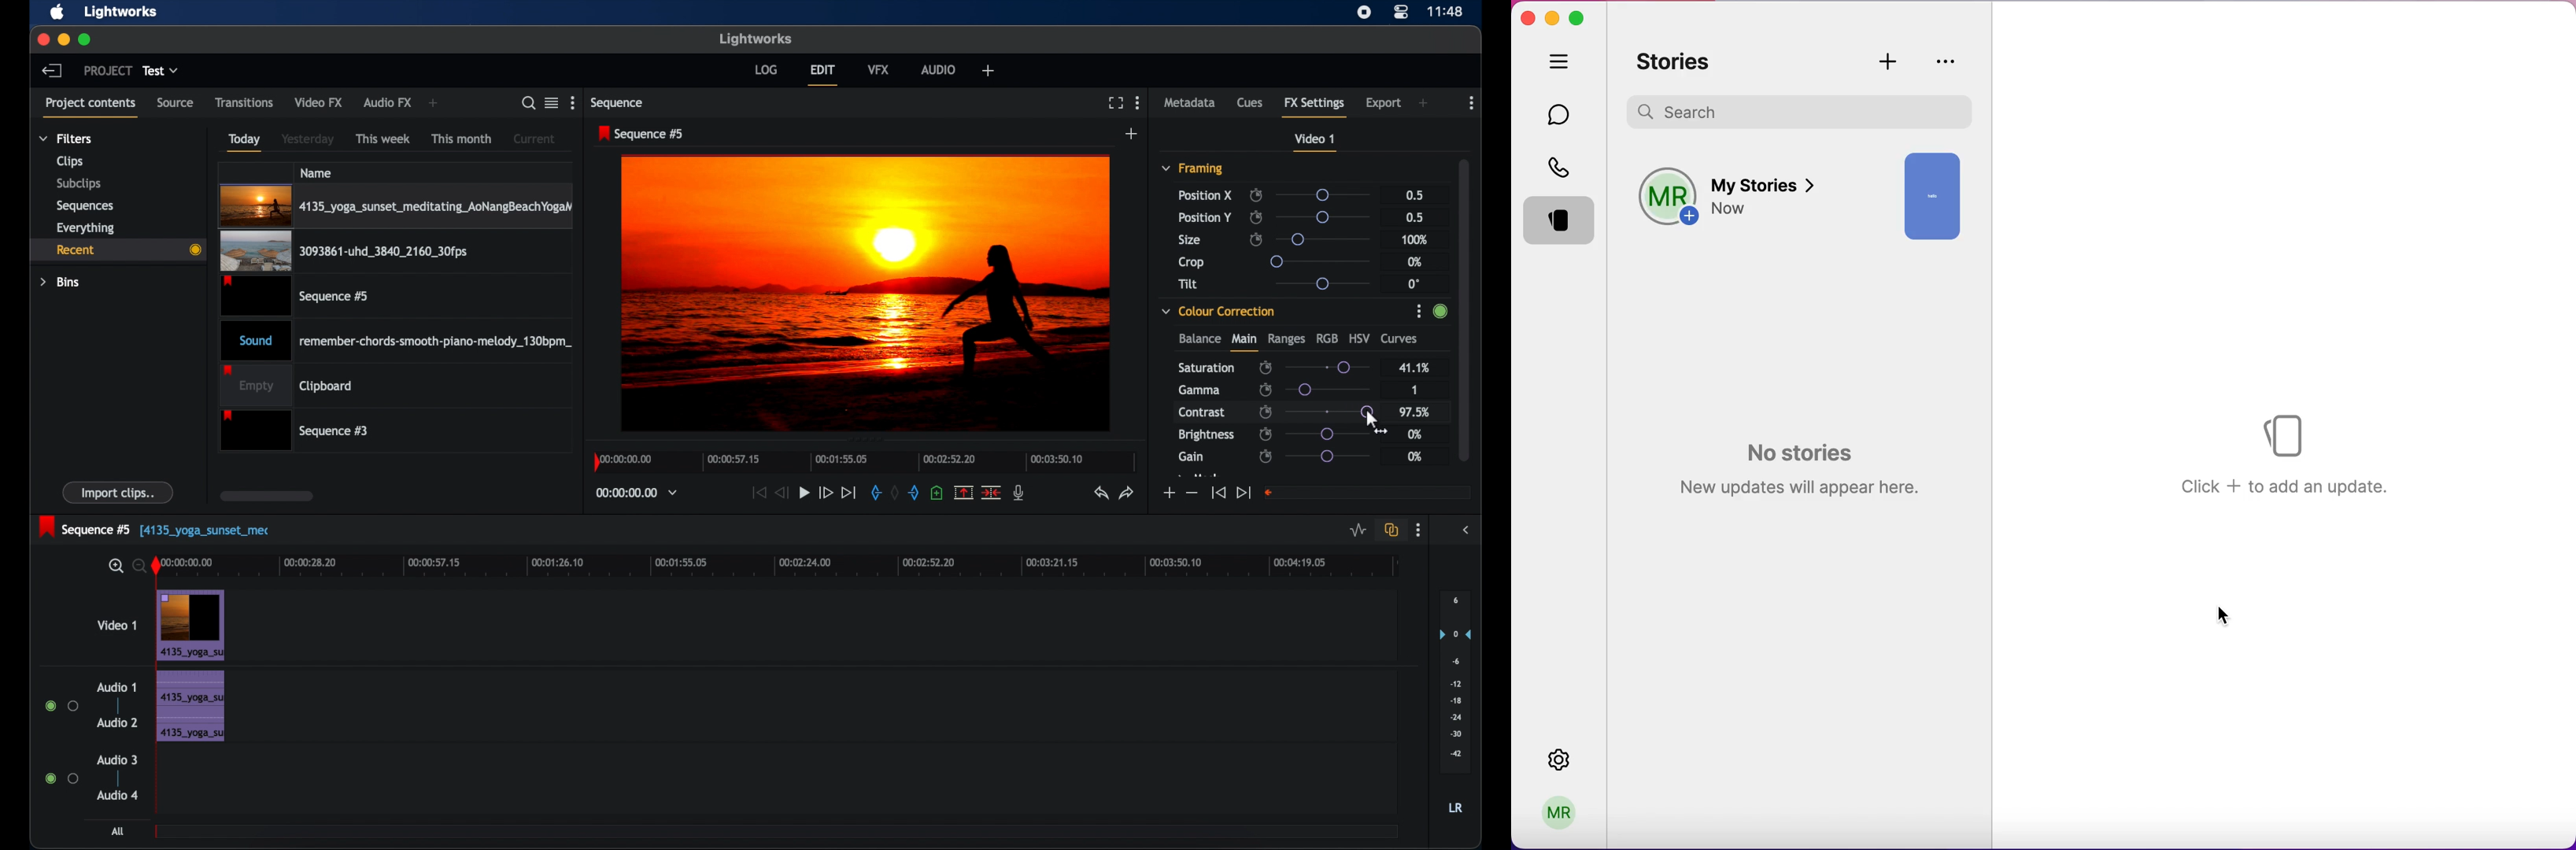 The image size is (2576, 868). What do you see at coordinates (619, 103) in the screenshot?
I see `sequence` at bounding box center [619, 103].